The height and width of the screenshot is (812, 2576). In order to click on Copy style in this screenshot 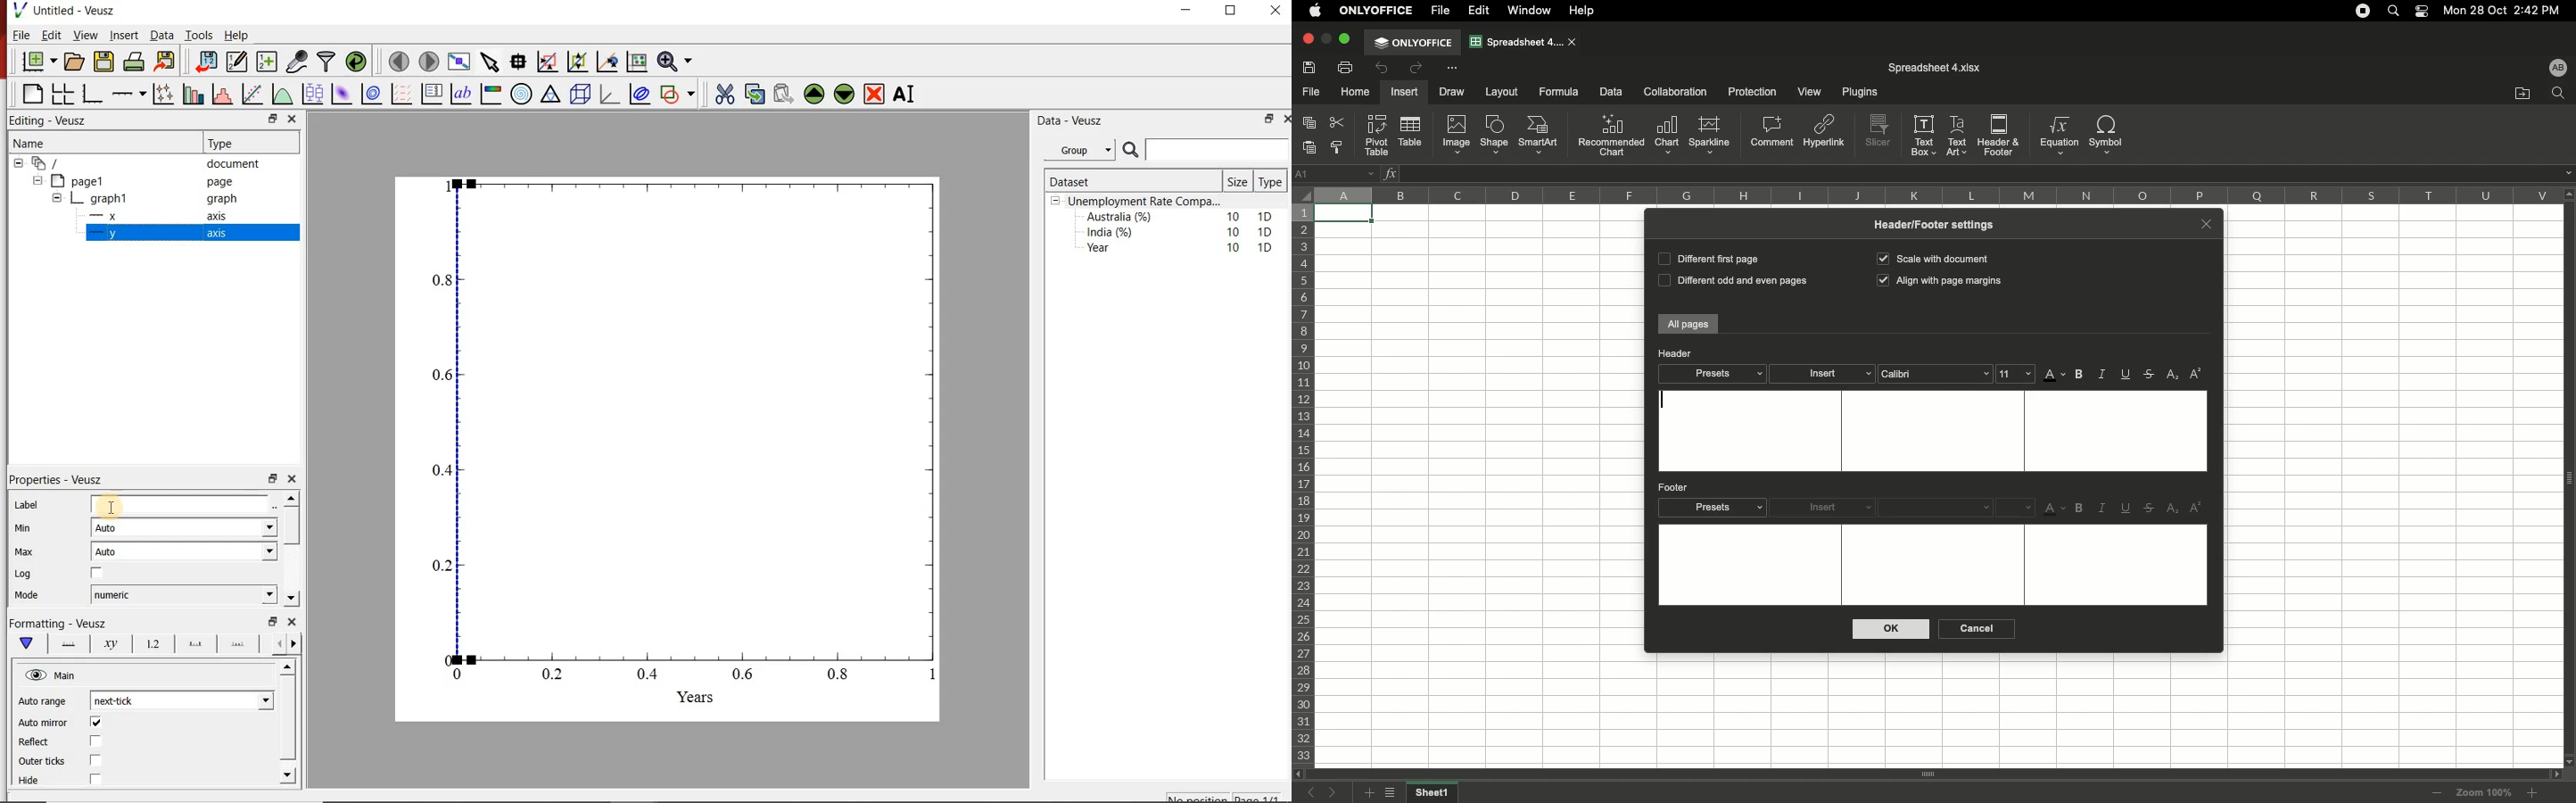, I will do `click(1339, 148)`.